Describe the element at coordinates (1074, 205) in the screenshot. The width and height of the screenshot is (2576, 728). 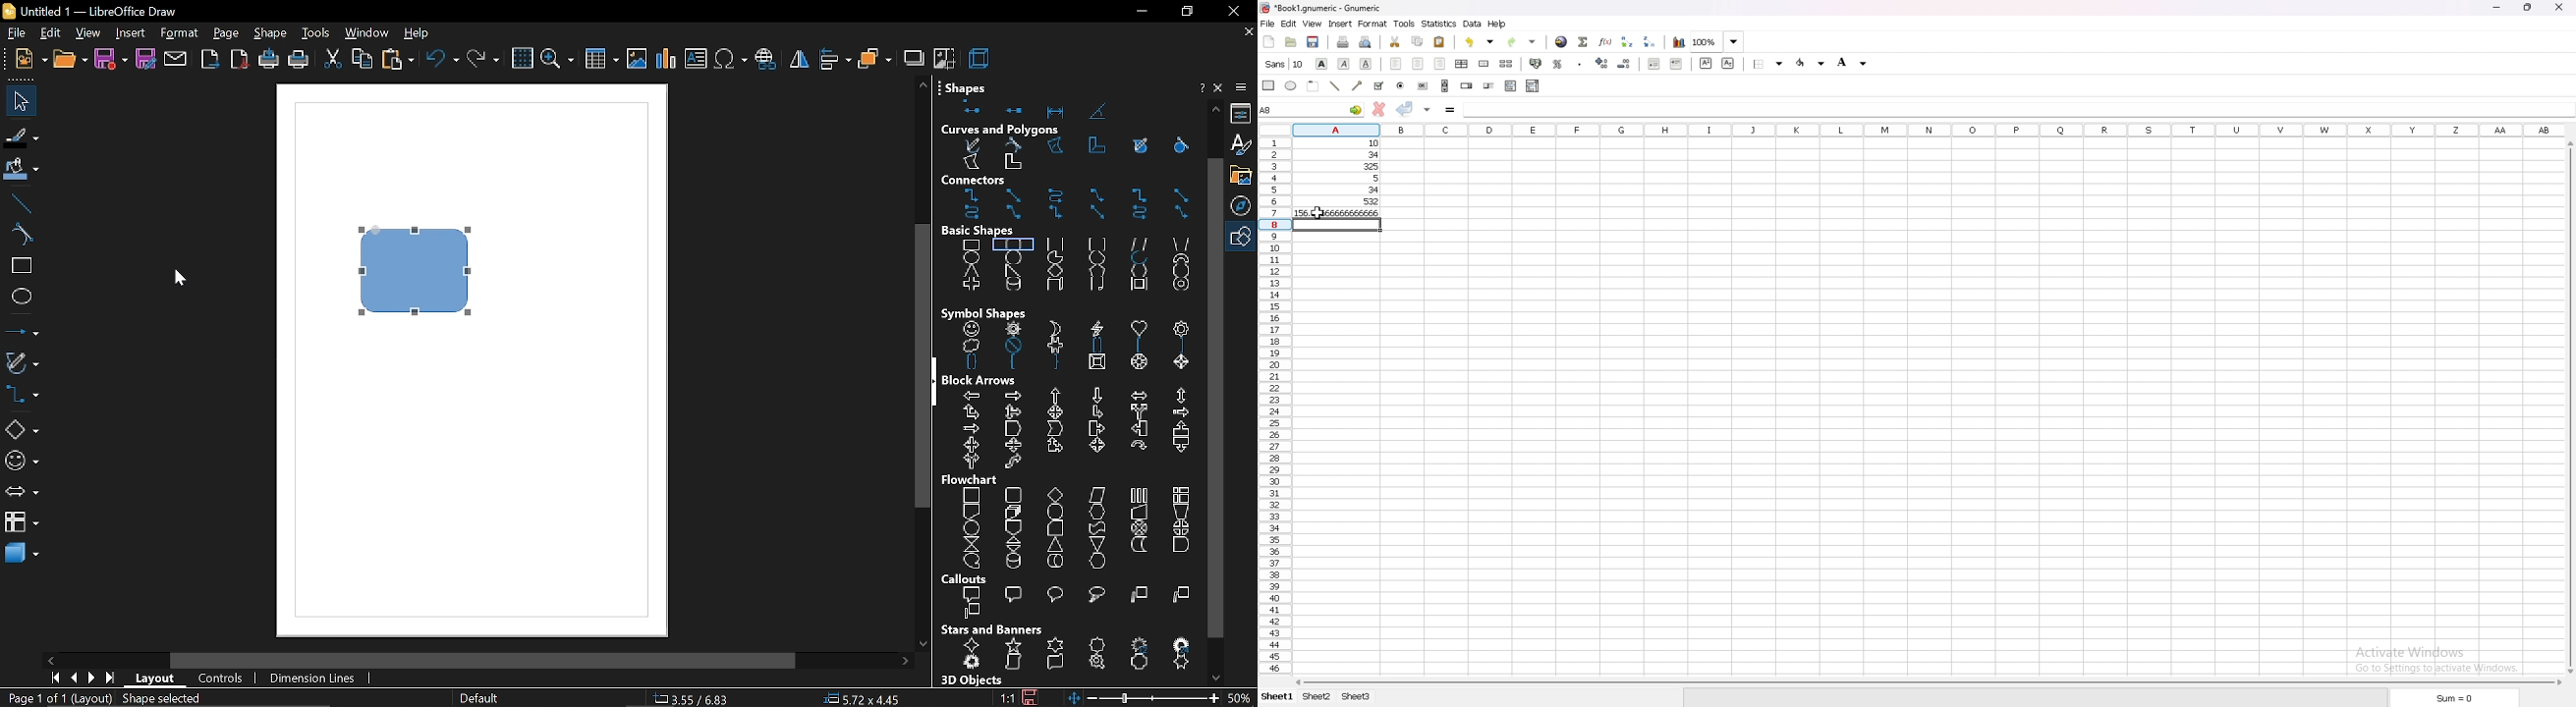
I see `connectors` at that location.